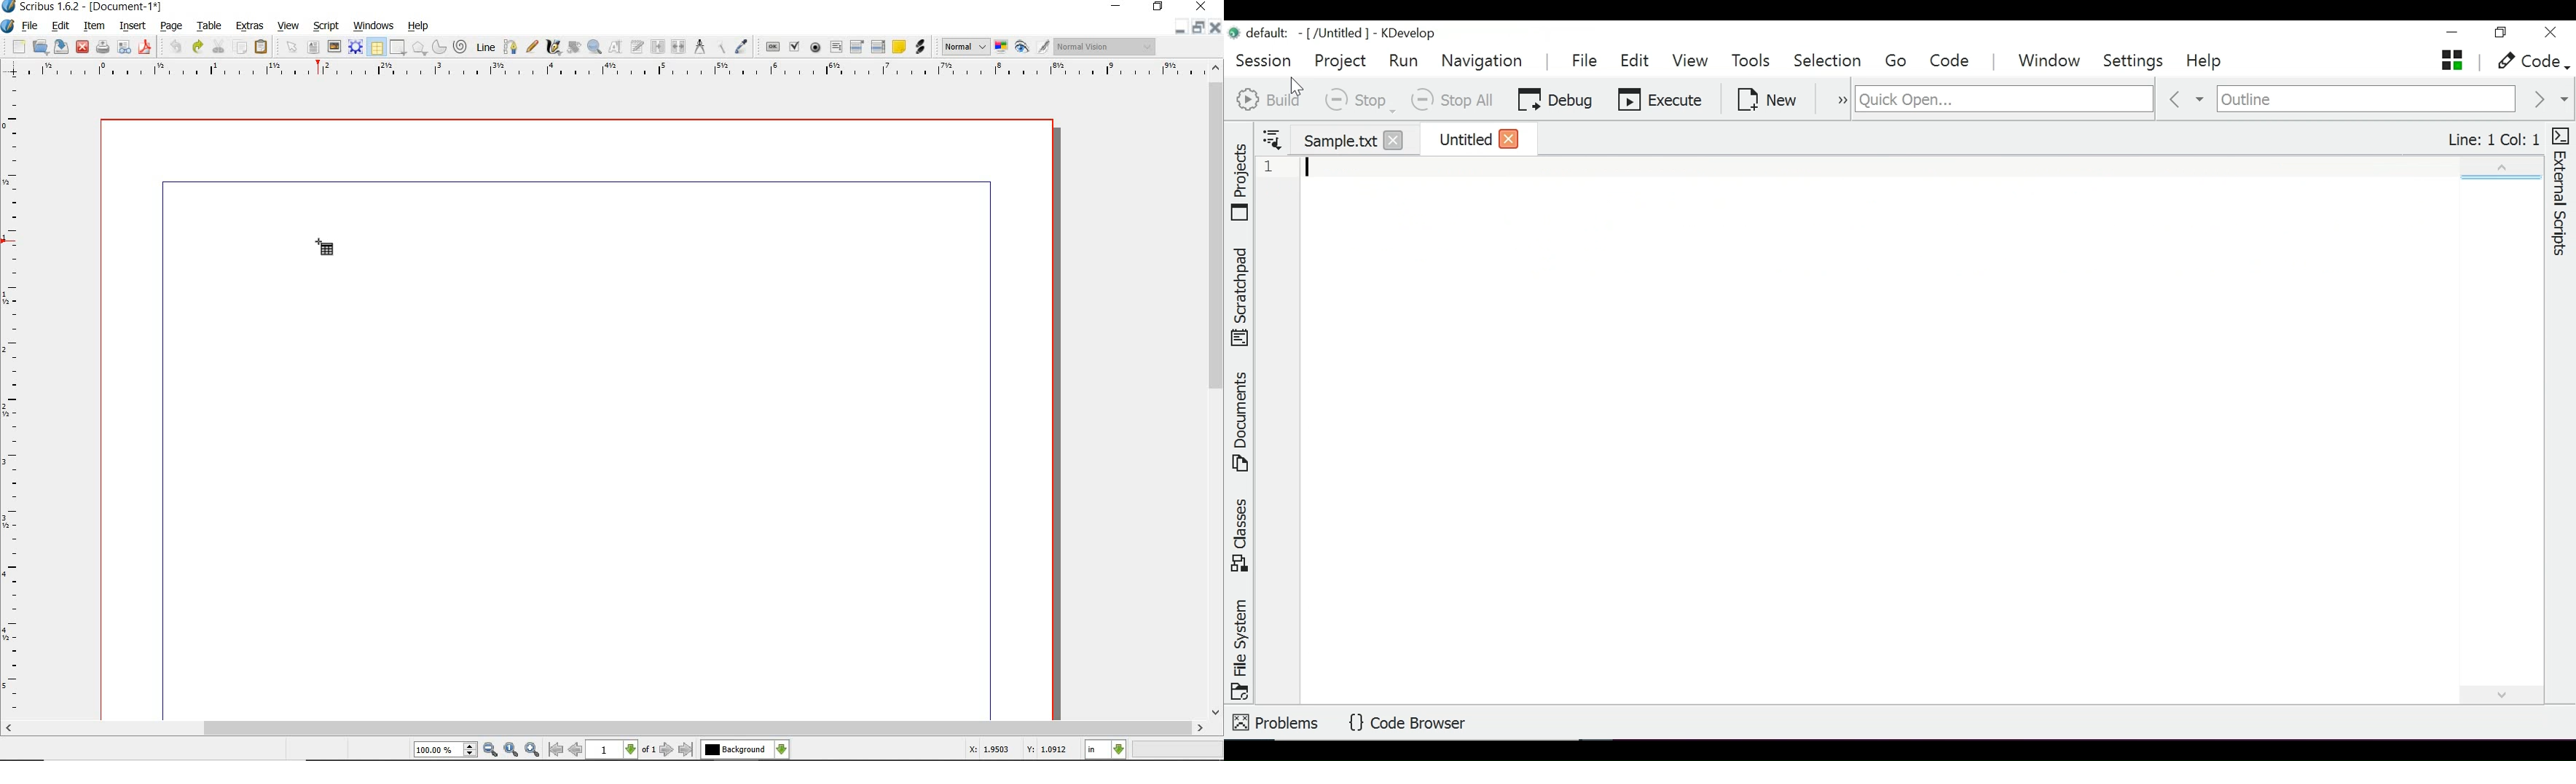 The width and height of the screenshot is (2576, 784). I want to click on pdf combo box, so click(858, 47).